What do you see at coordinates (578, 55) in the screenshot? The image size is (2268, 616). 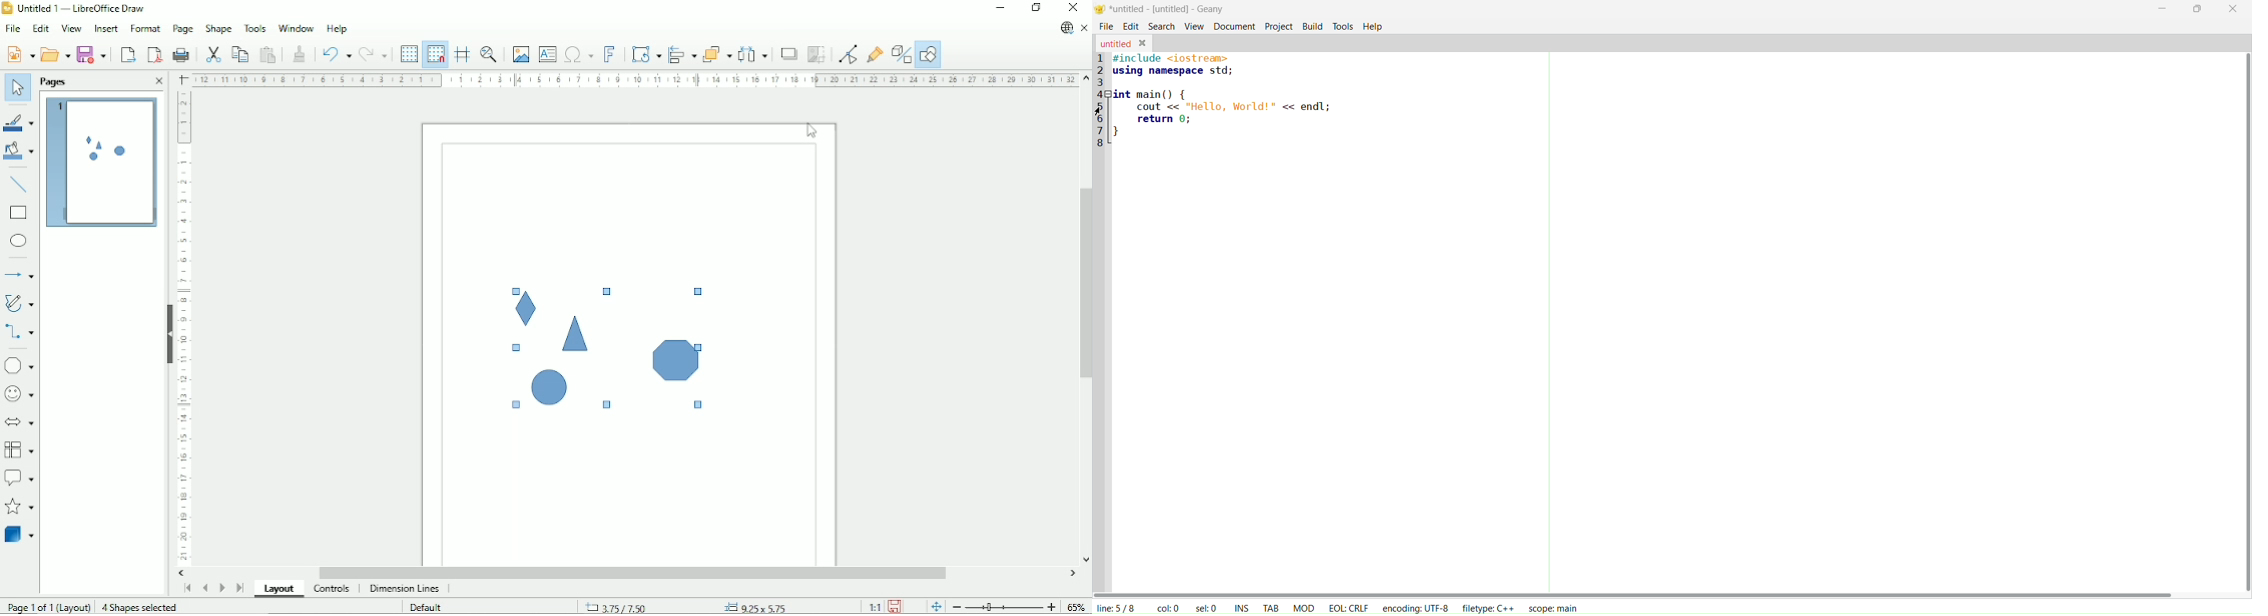 I see `Insert special characters` at bounding box center [578, 55].